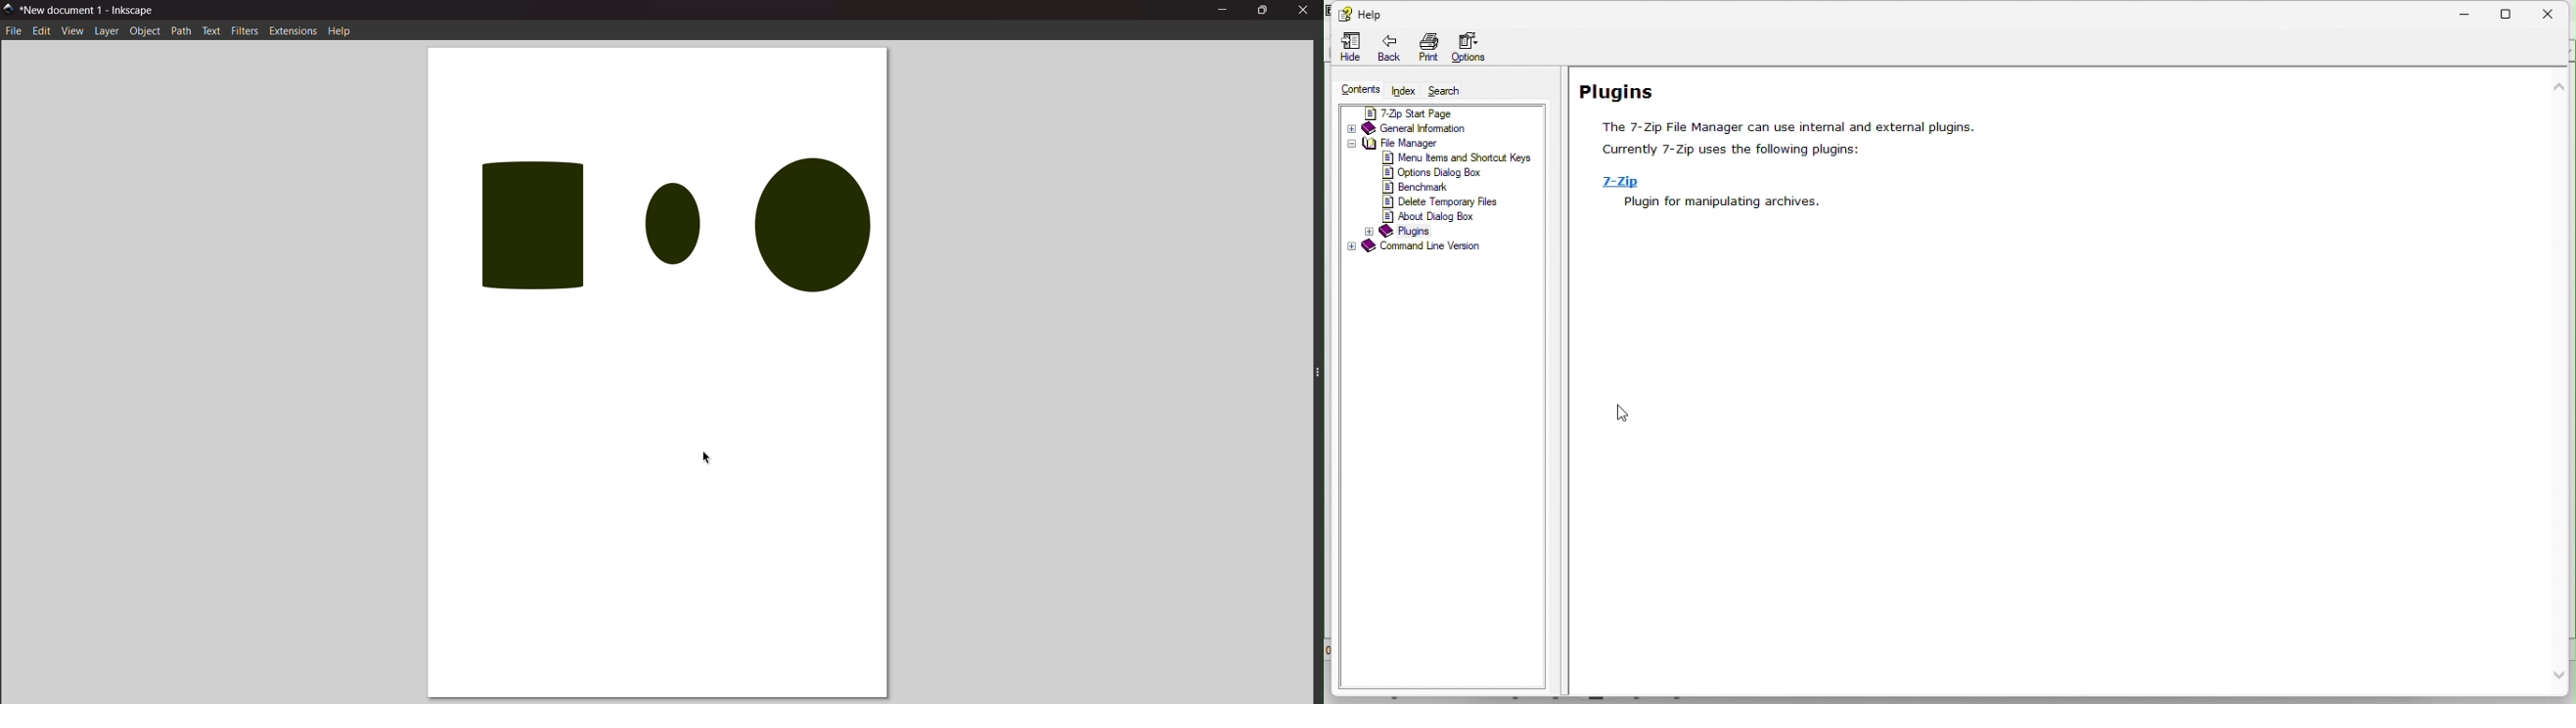 The width and height of the screenshot is (2576, 728). Describe the element at coordinates (1403, 89) in the screenshot. I see `Index` at that location.